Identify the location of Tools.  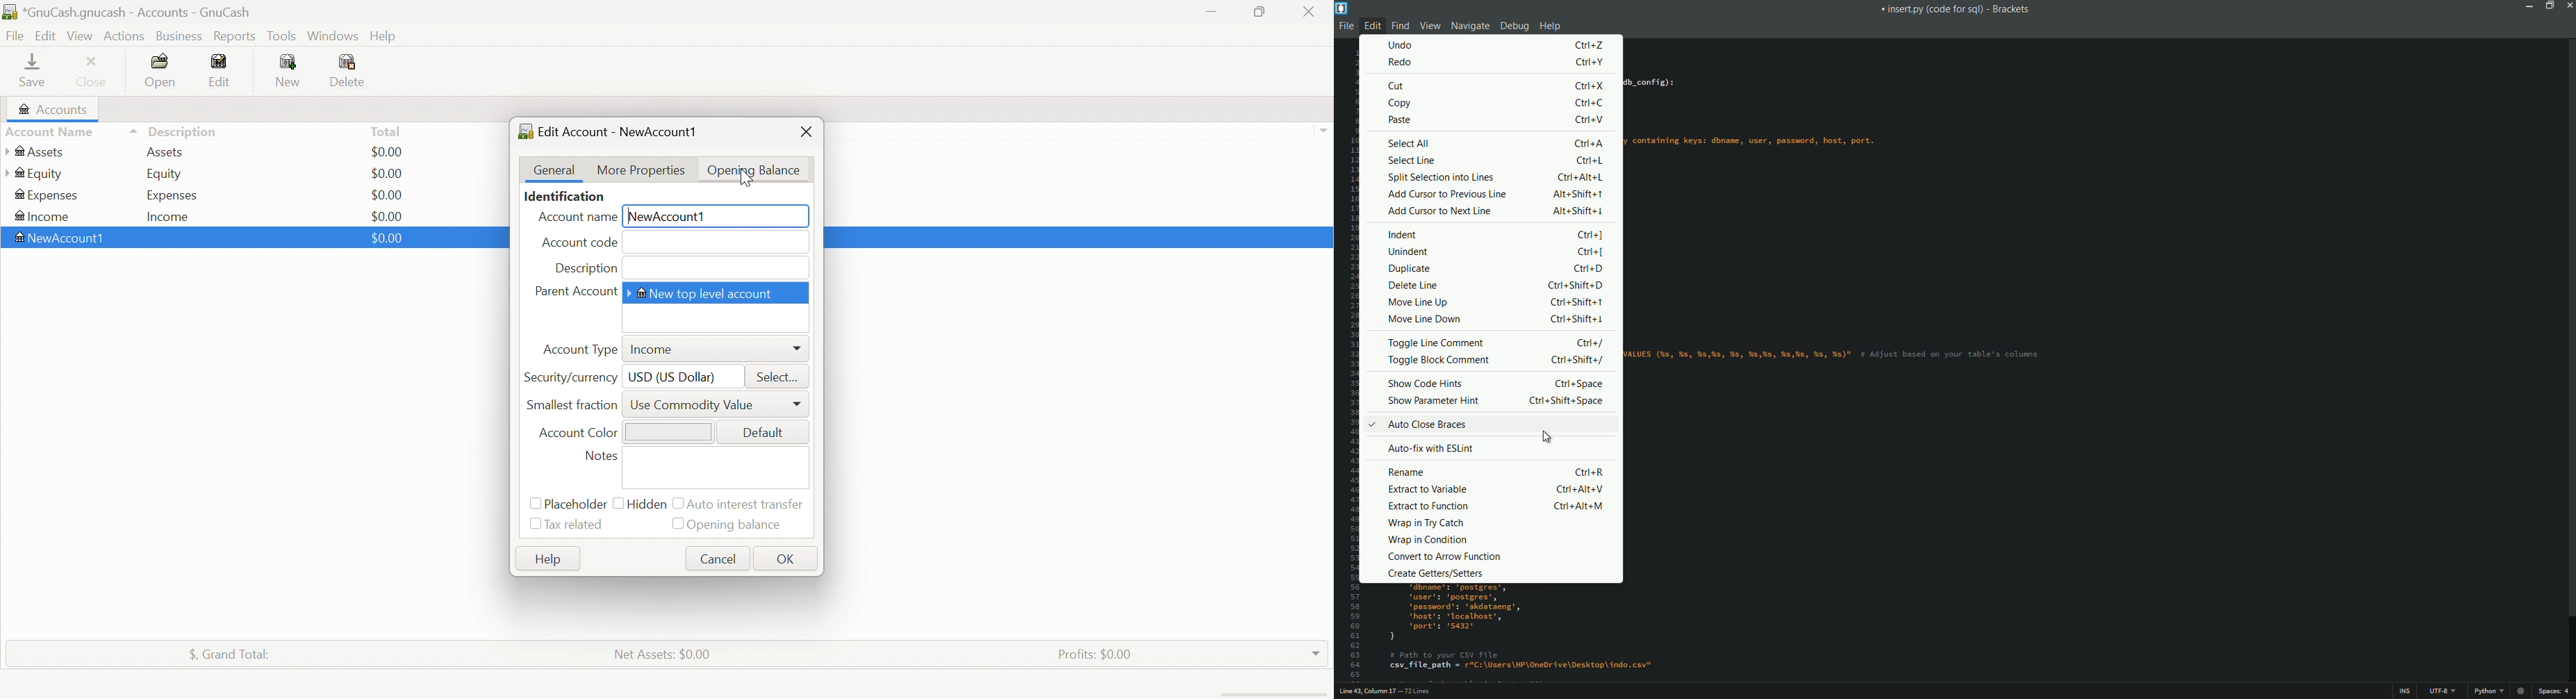
(283, 35).